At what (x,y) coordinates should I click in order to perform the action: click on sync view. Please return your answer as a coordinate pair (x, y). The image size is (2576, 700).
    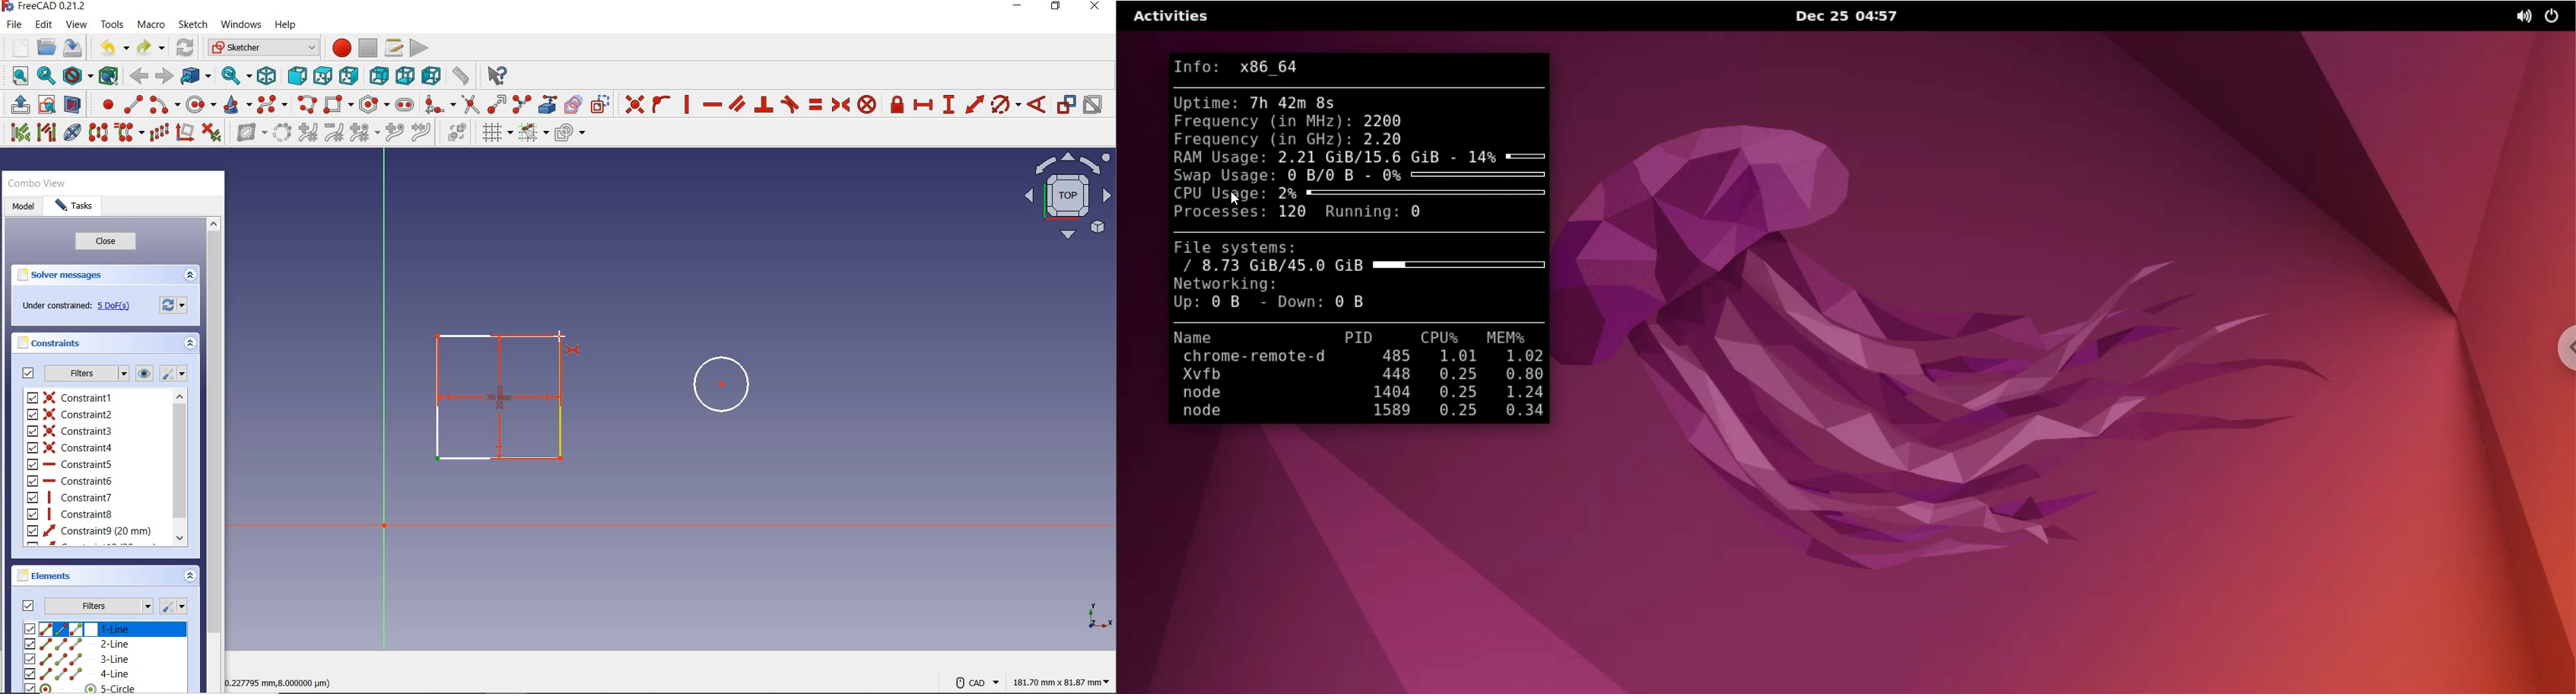
    Looking at the image, I should click on (236, 75).